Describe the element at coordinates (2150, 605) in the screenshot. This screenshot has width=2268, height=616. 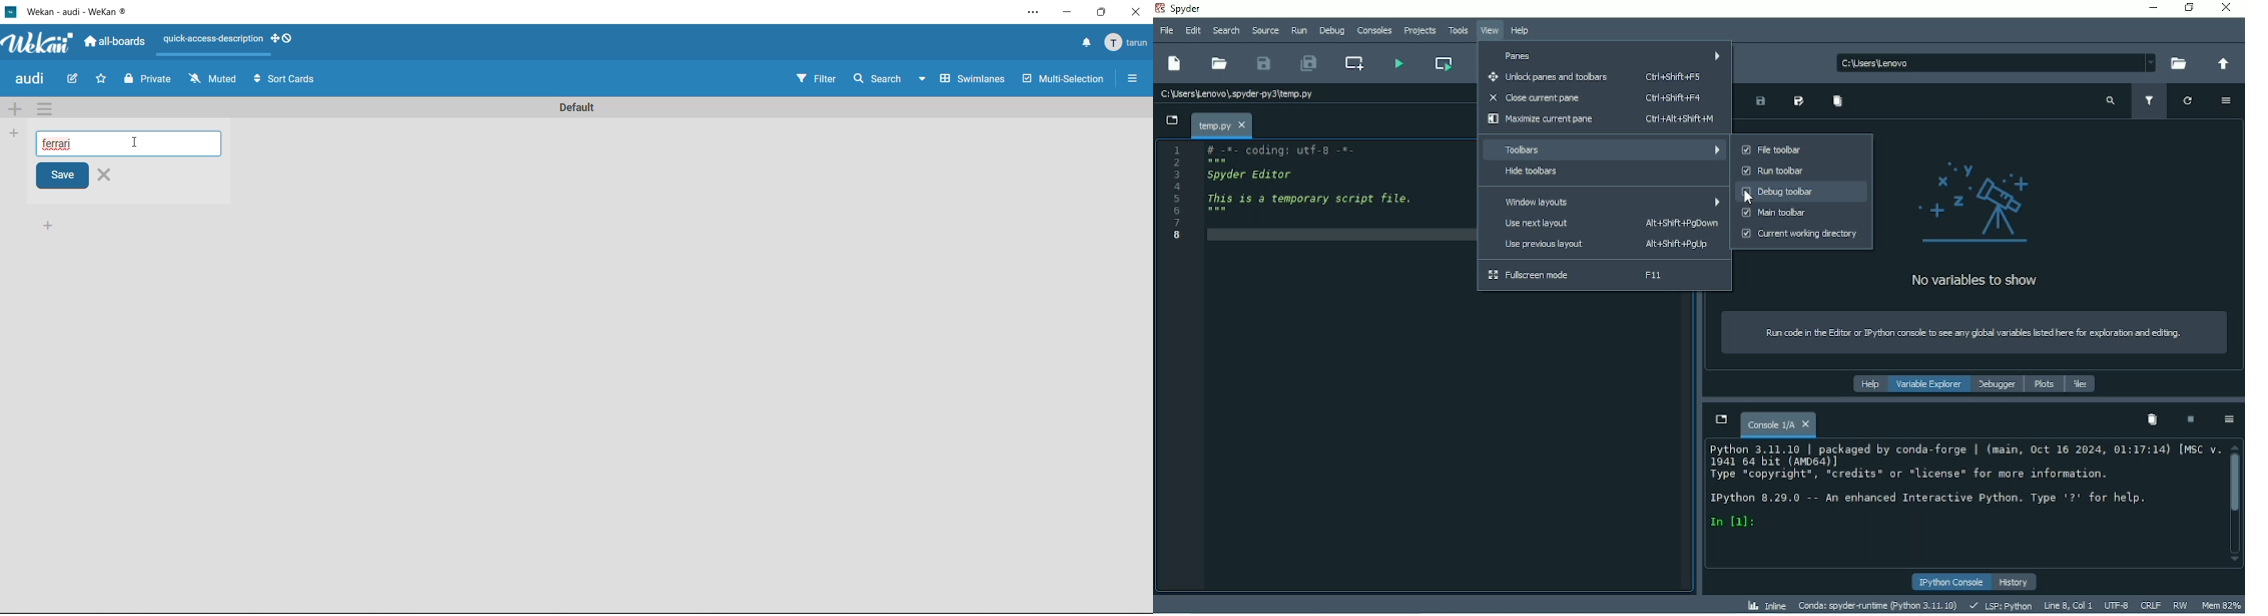
I see `CRLF` at that location.